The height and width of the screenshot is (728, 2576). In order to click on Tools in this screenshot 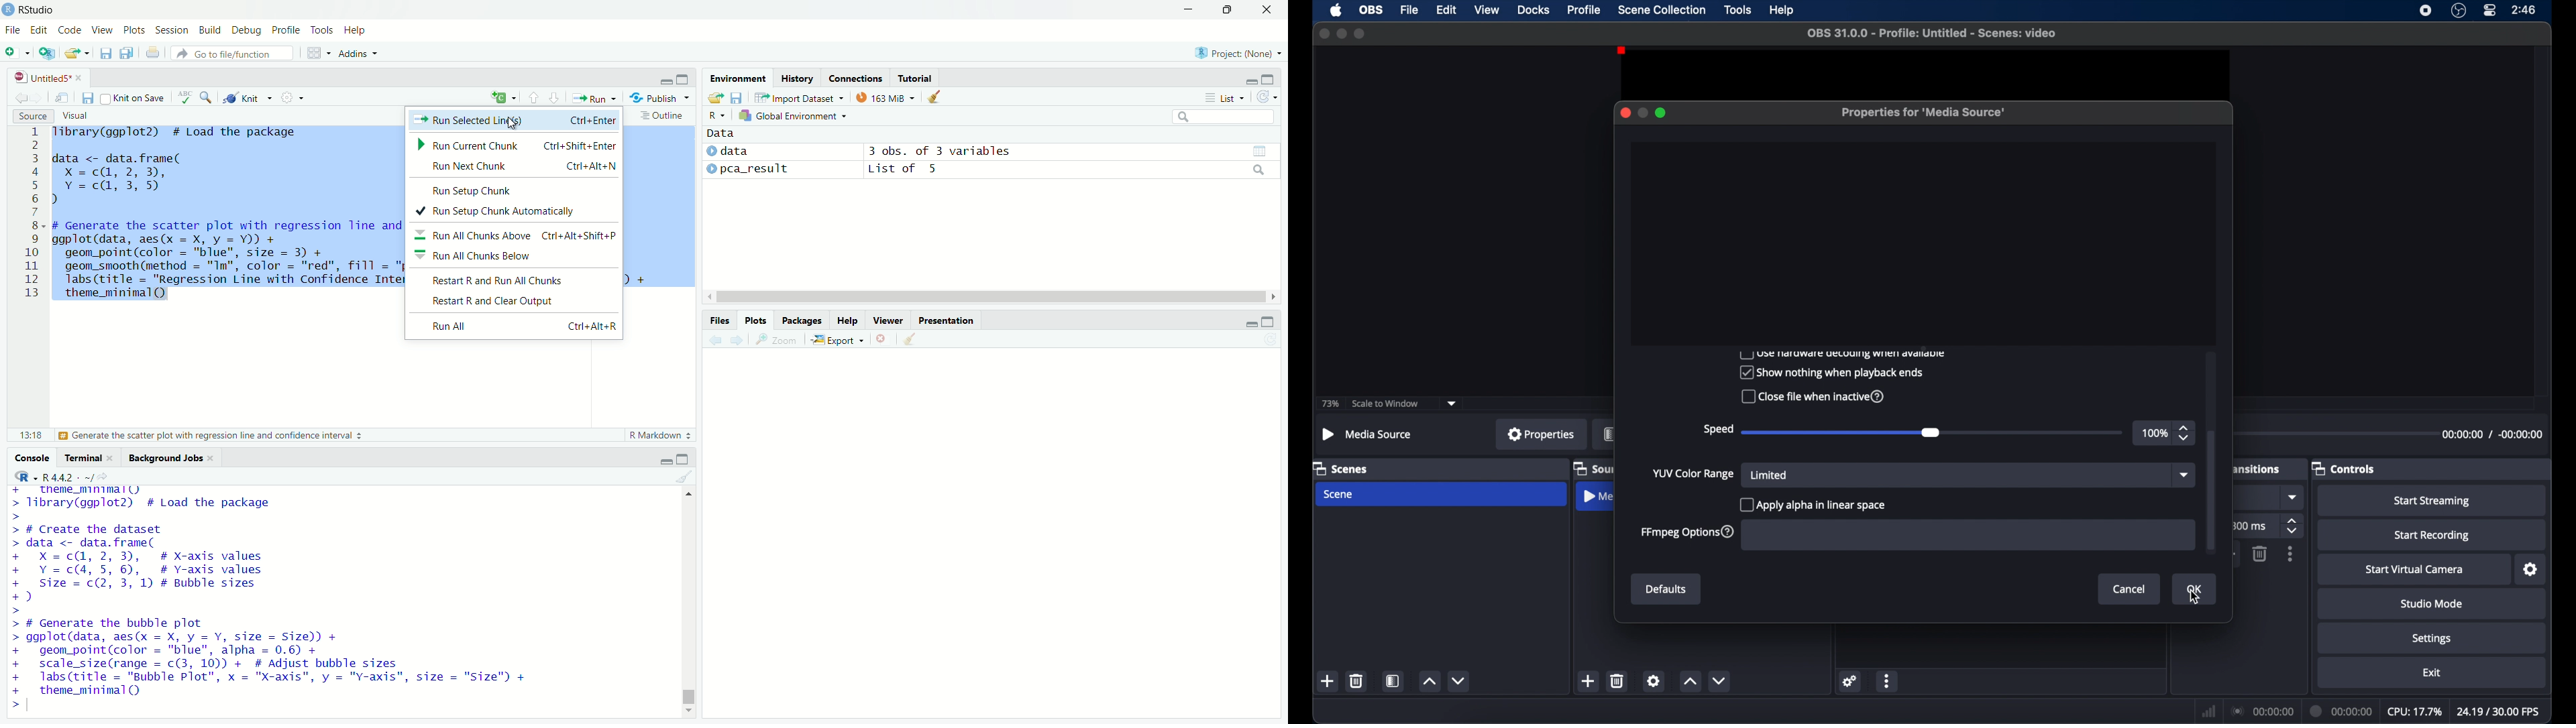, I will do `click(322, 30)`.